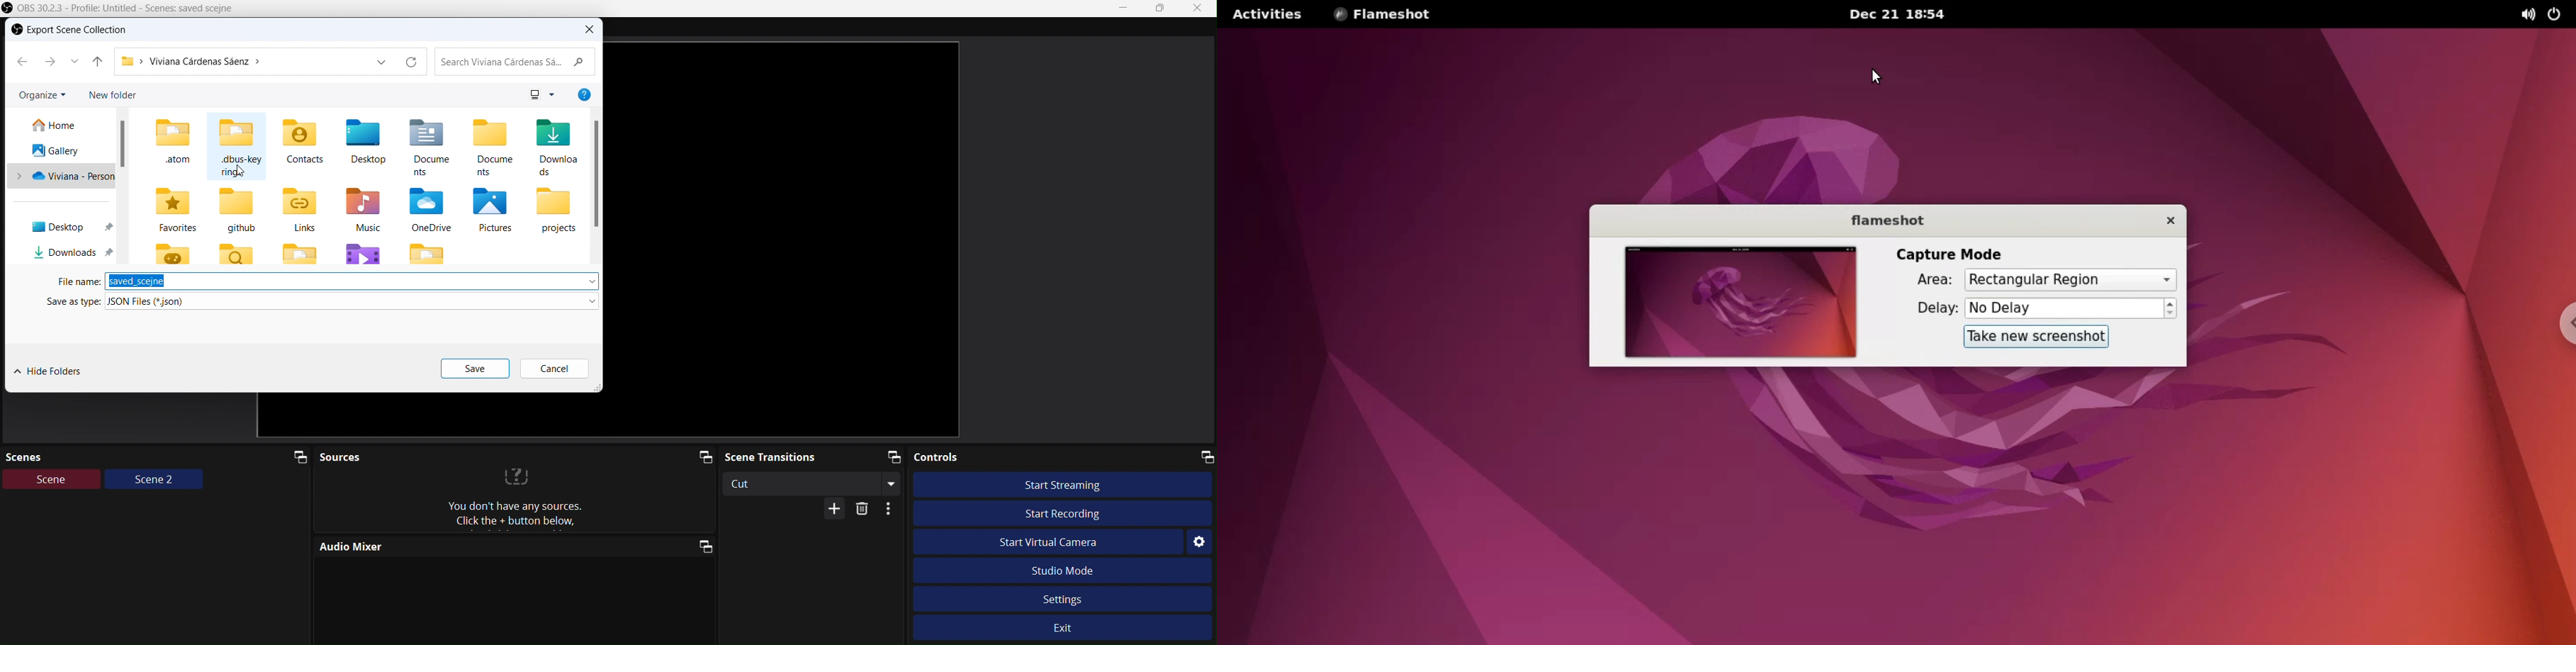  What do you see at coordinates (553, 95) in the screenshot?
I see `more options` at bounding box center [553, 95].